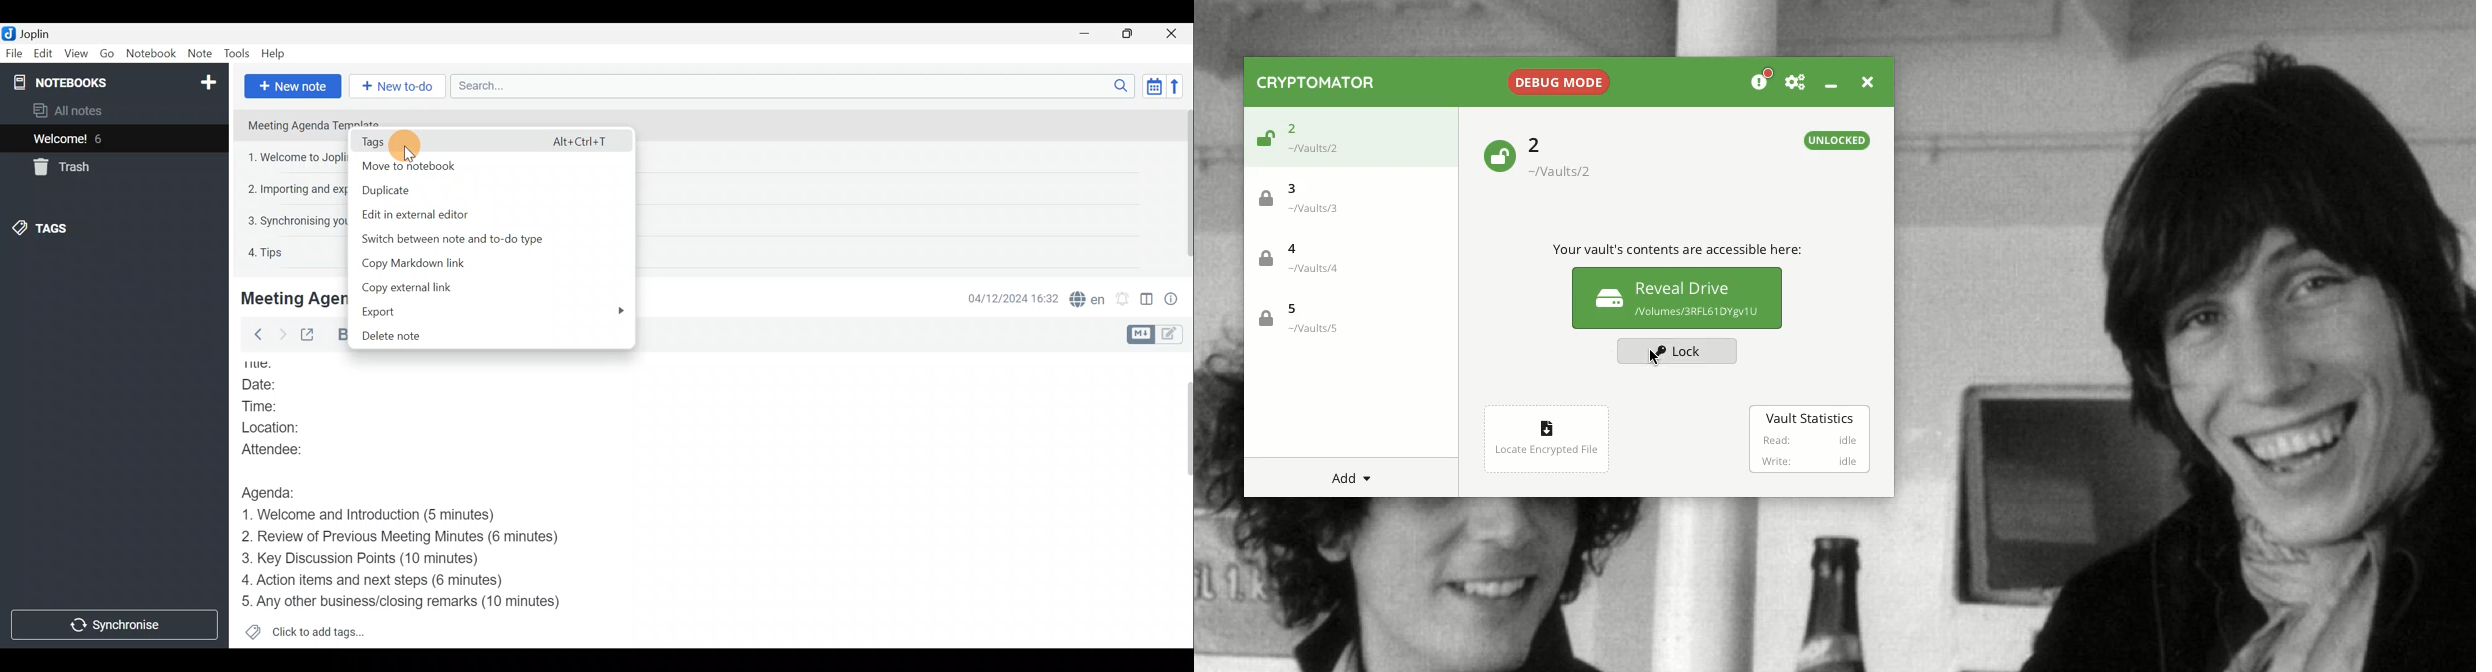  What do you see at coordinates (1129, 35) in the screenshot?
I see `Maximise` at bounding box center [1129, 35].